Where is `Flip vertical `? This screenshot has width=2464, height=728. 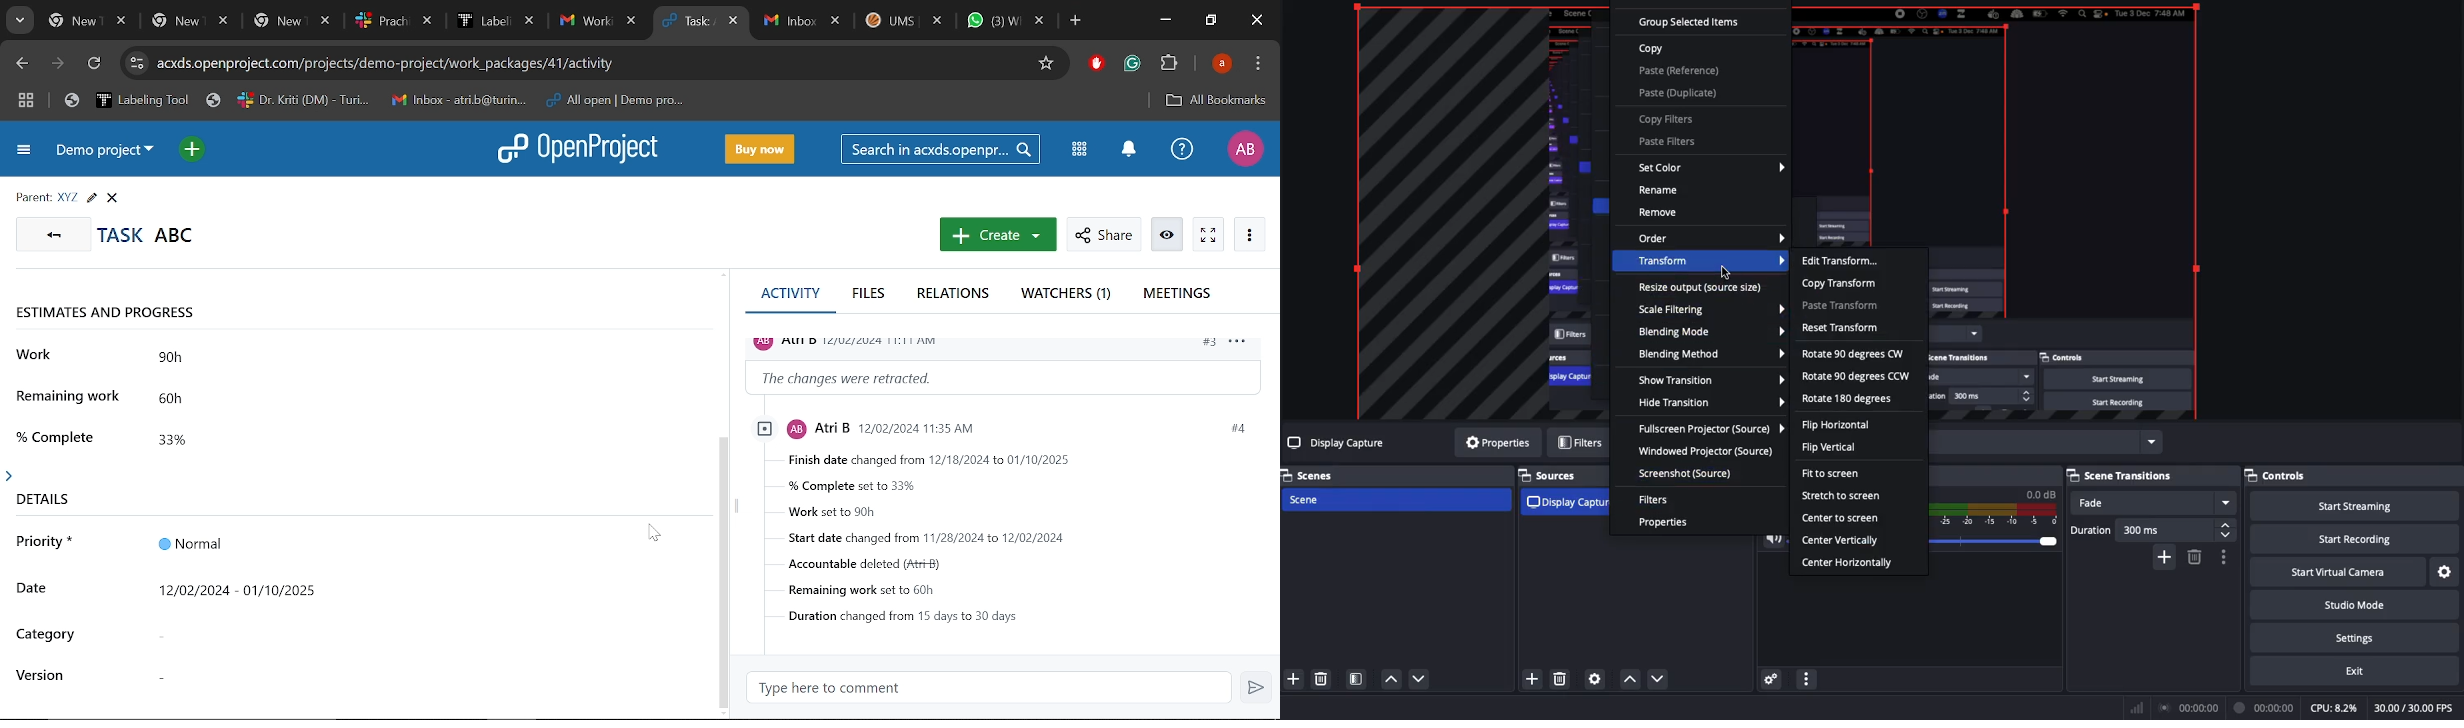
Flip vertical  is located at coordinates (1831, 448).